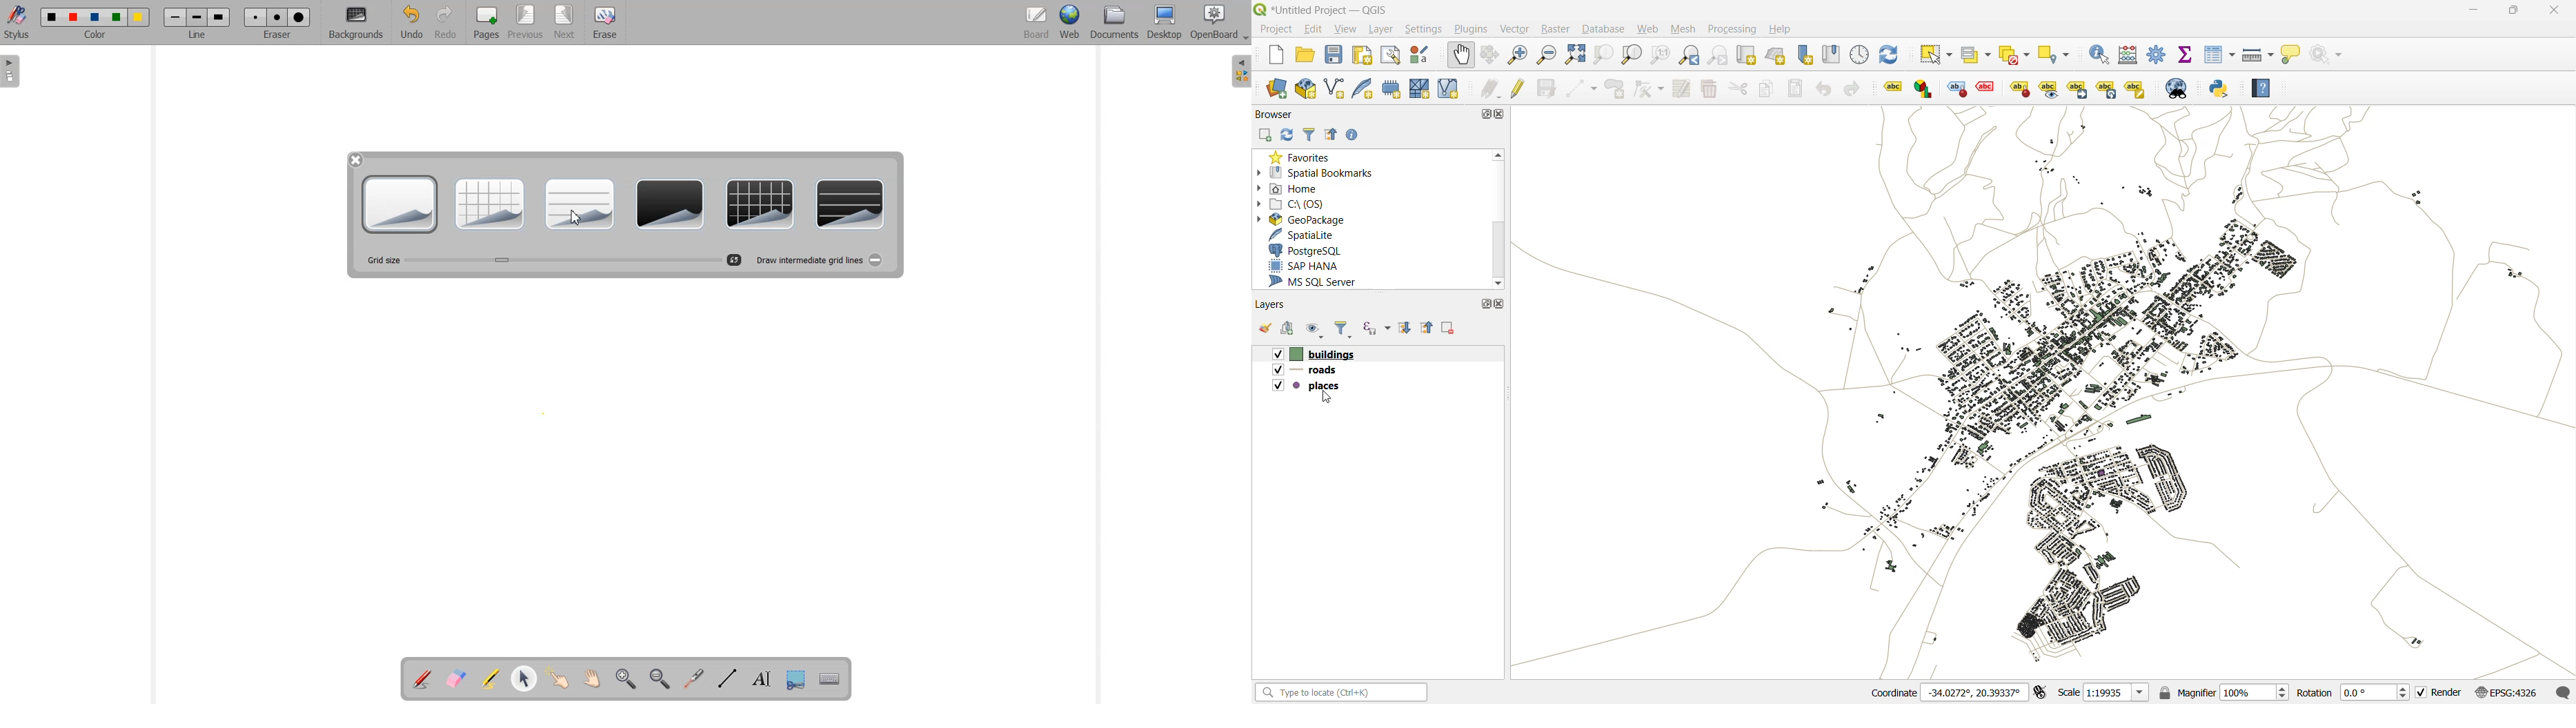  Describe the element at coordinates (1573, 55) in the screenshot. I see `zoom full` at that location.